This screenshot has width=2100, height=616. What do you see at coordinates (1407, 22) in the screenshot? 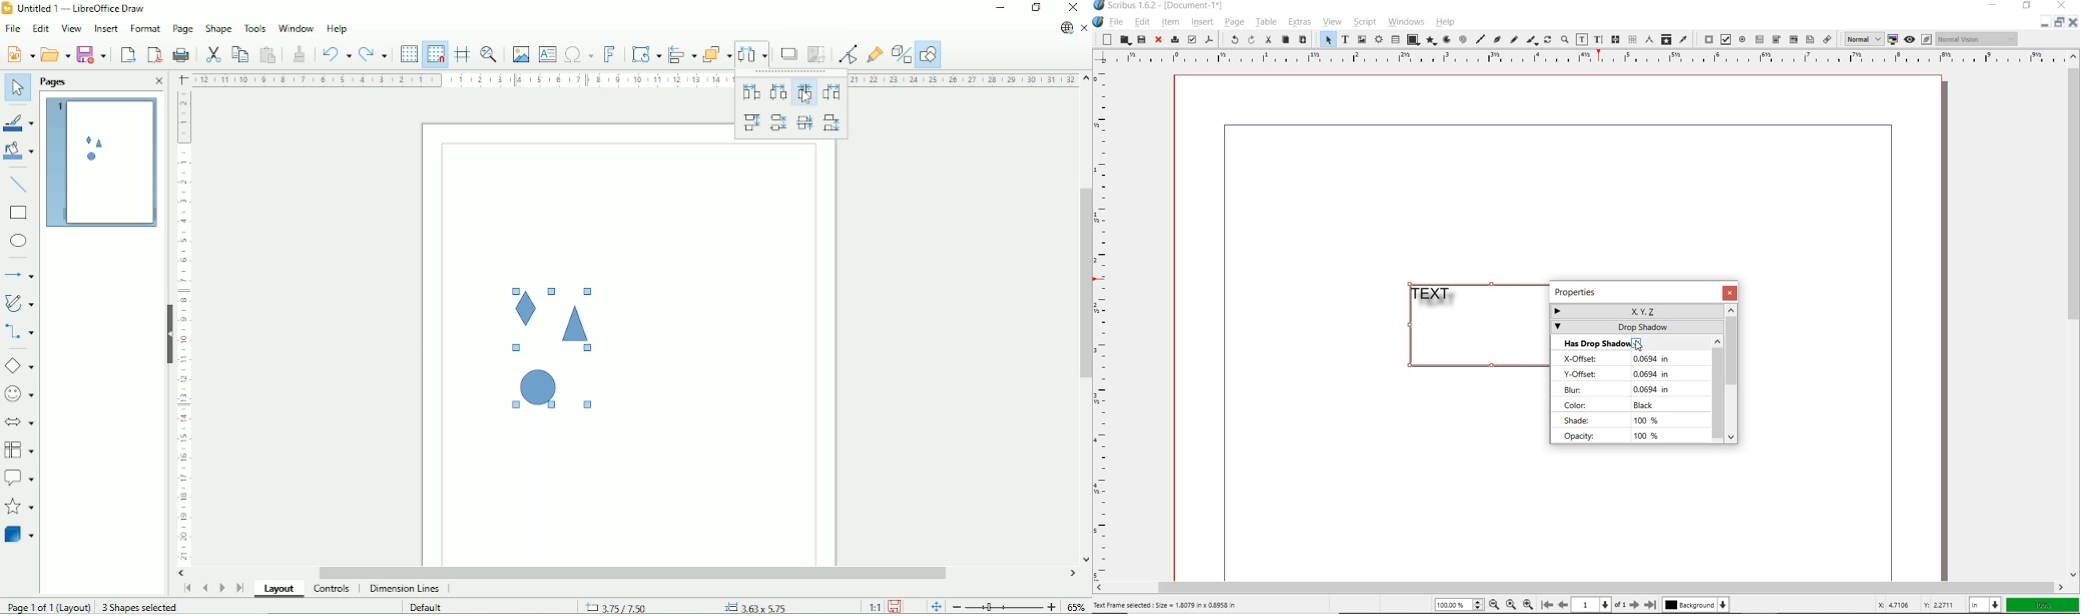
I see `windows` at bounding box center [1407, 22].